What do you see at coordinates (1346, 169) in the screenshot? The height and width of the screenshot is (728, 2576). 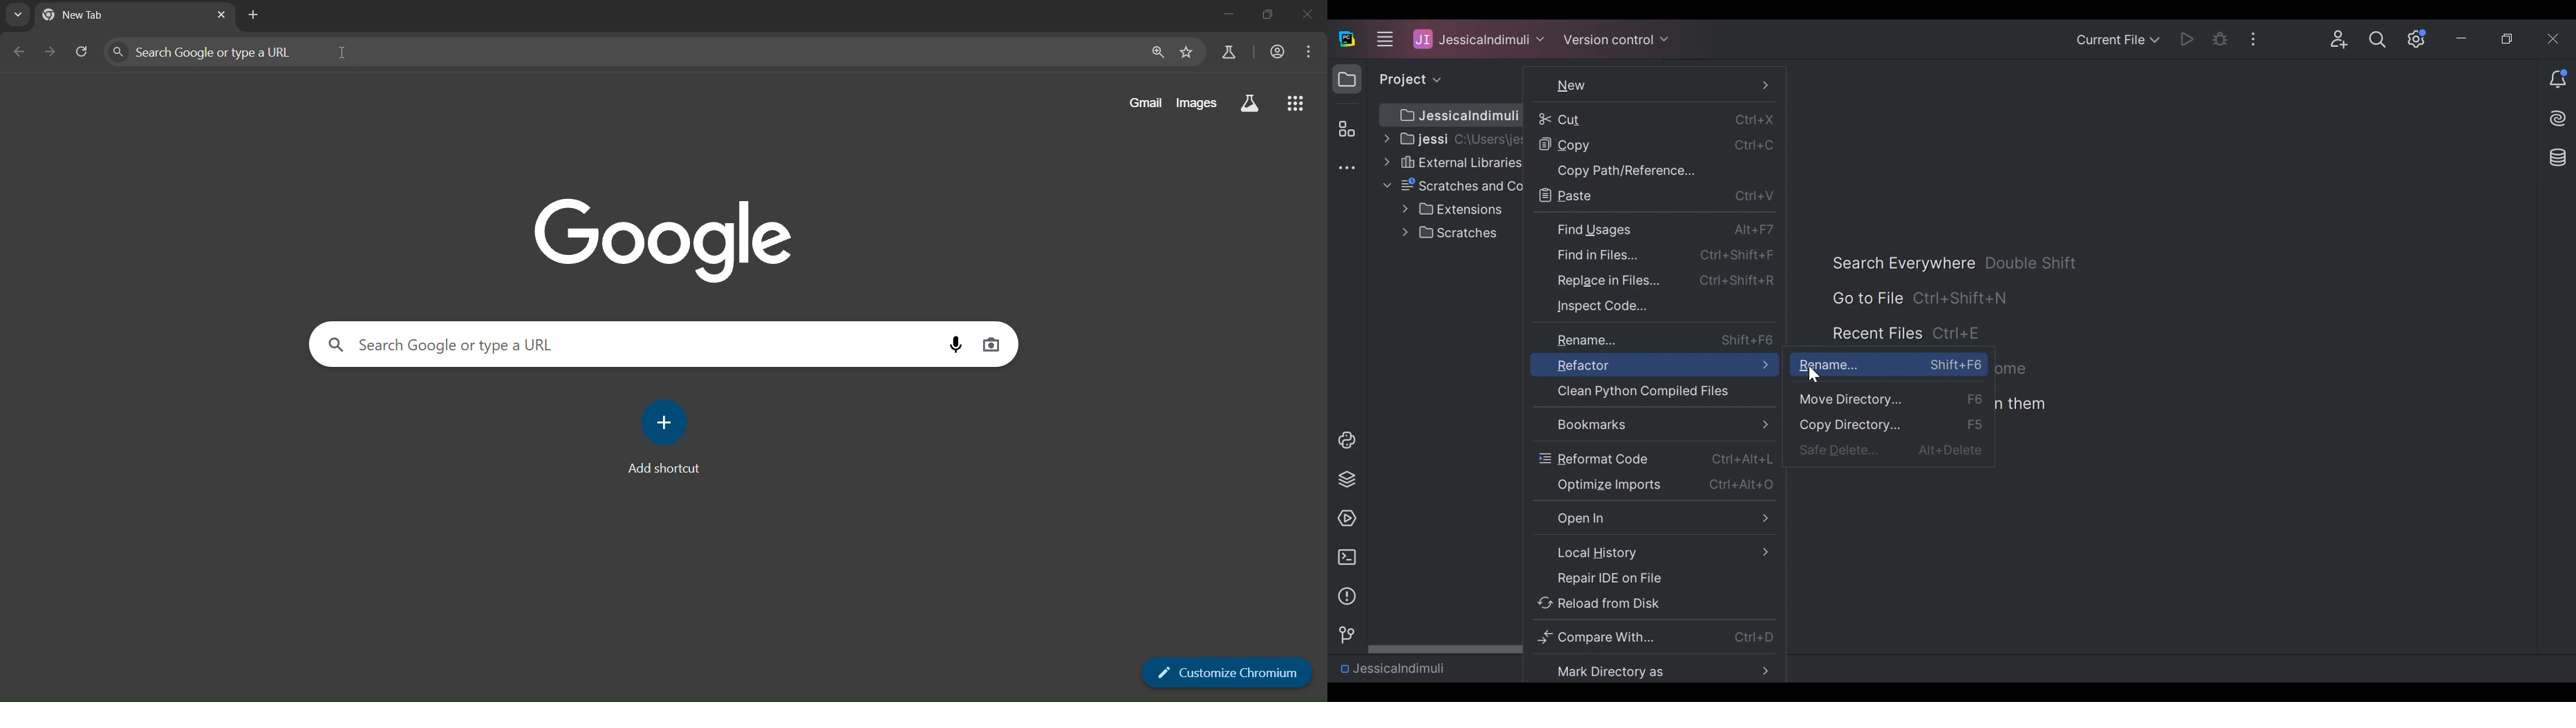 I see `More tool windows` at bounding box center [1346, 169].